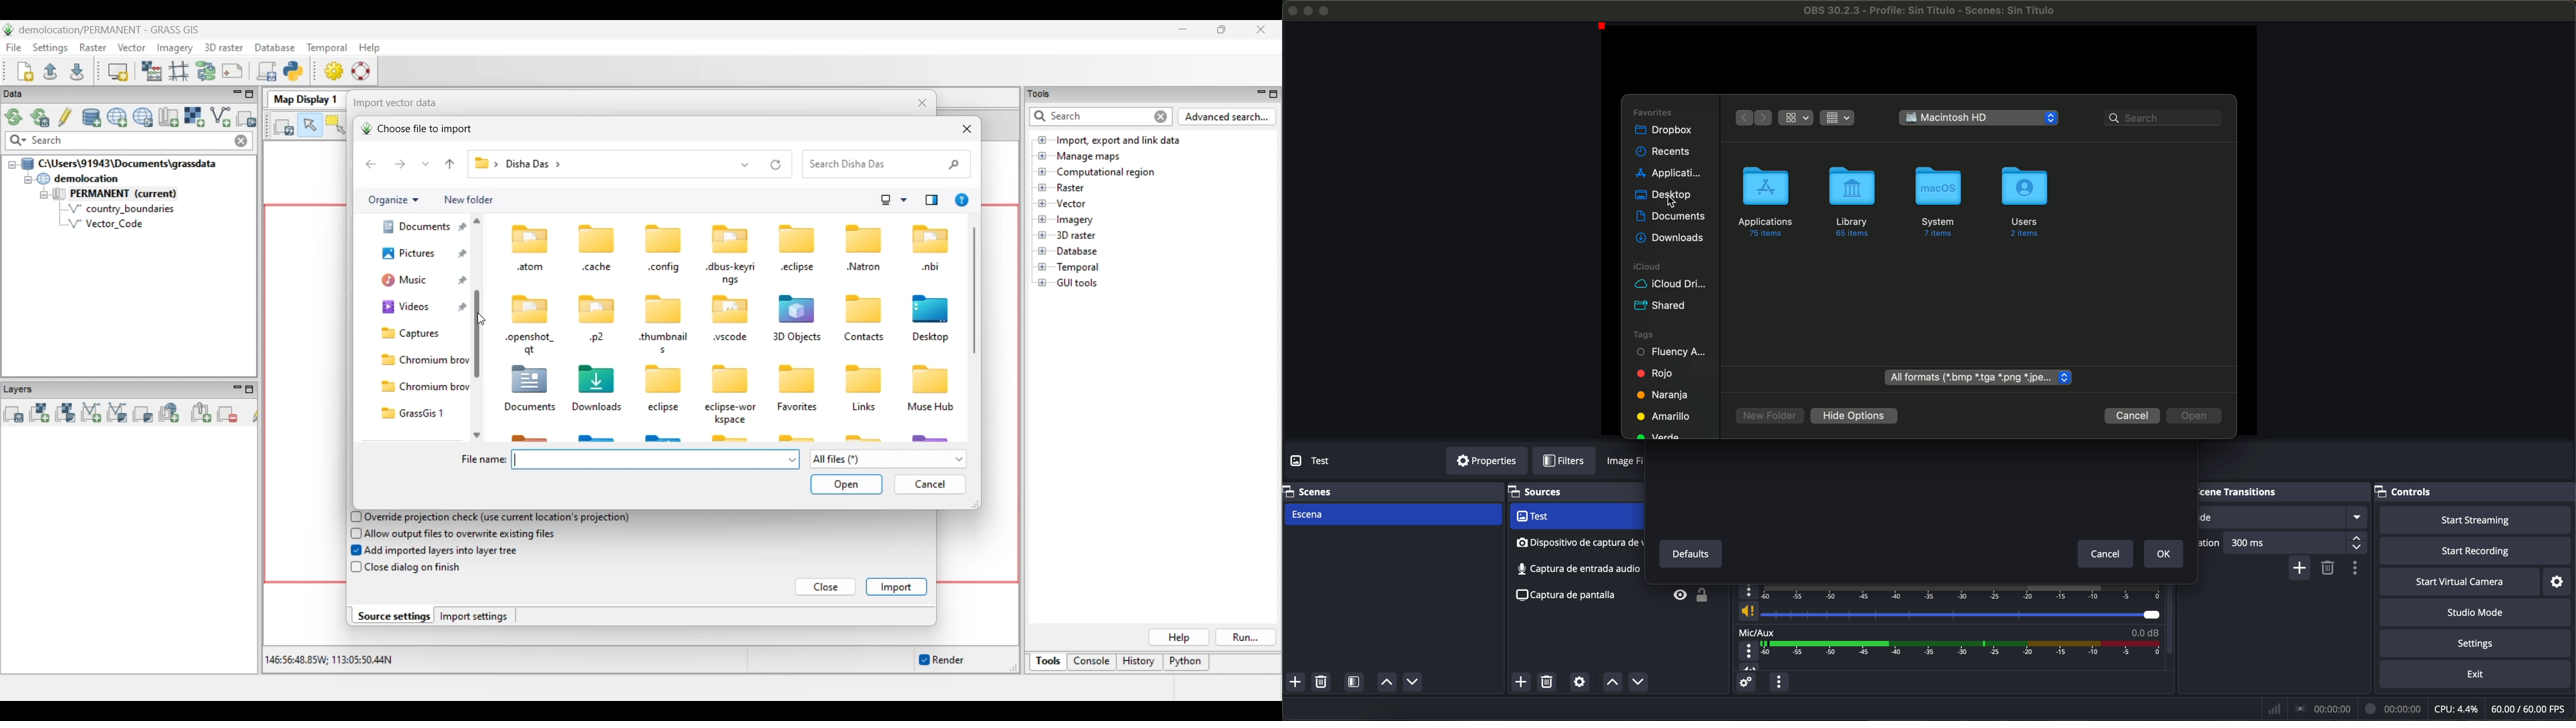 This screenshot has width=2576, height=728. I want to click on unlock/visible, so click(1686, 597).